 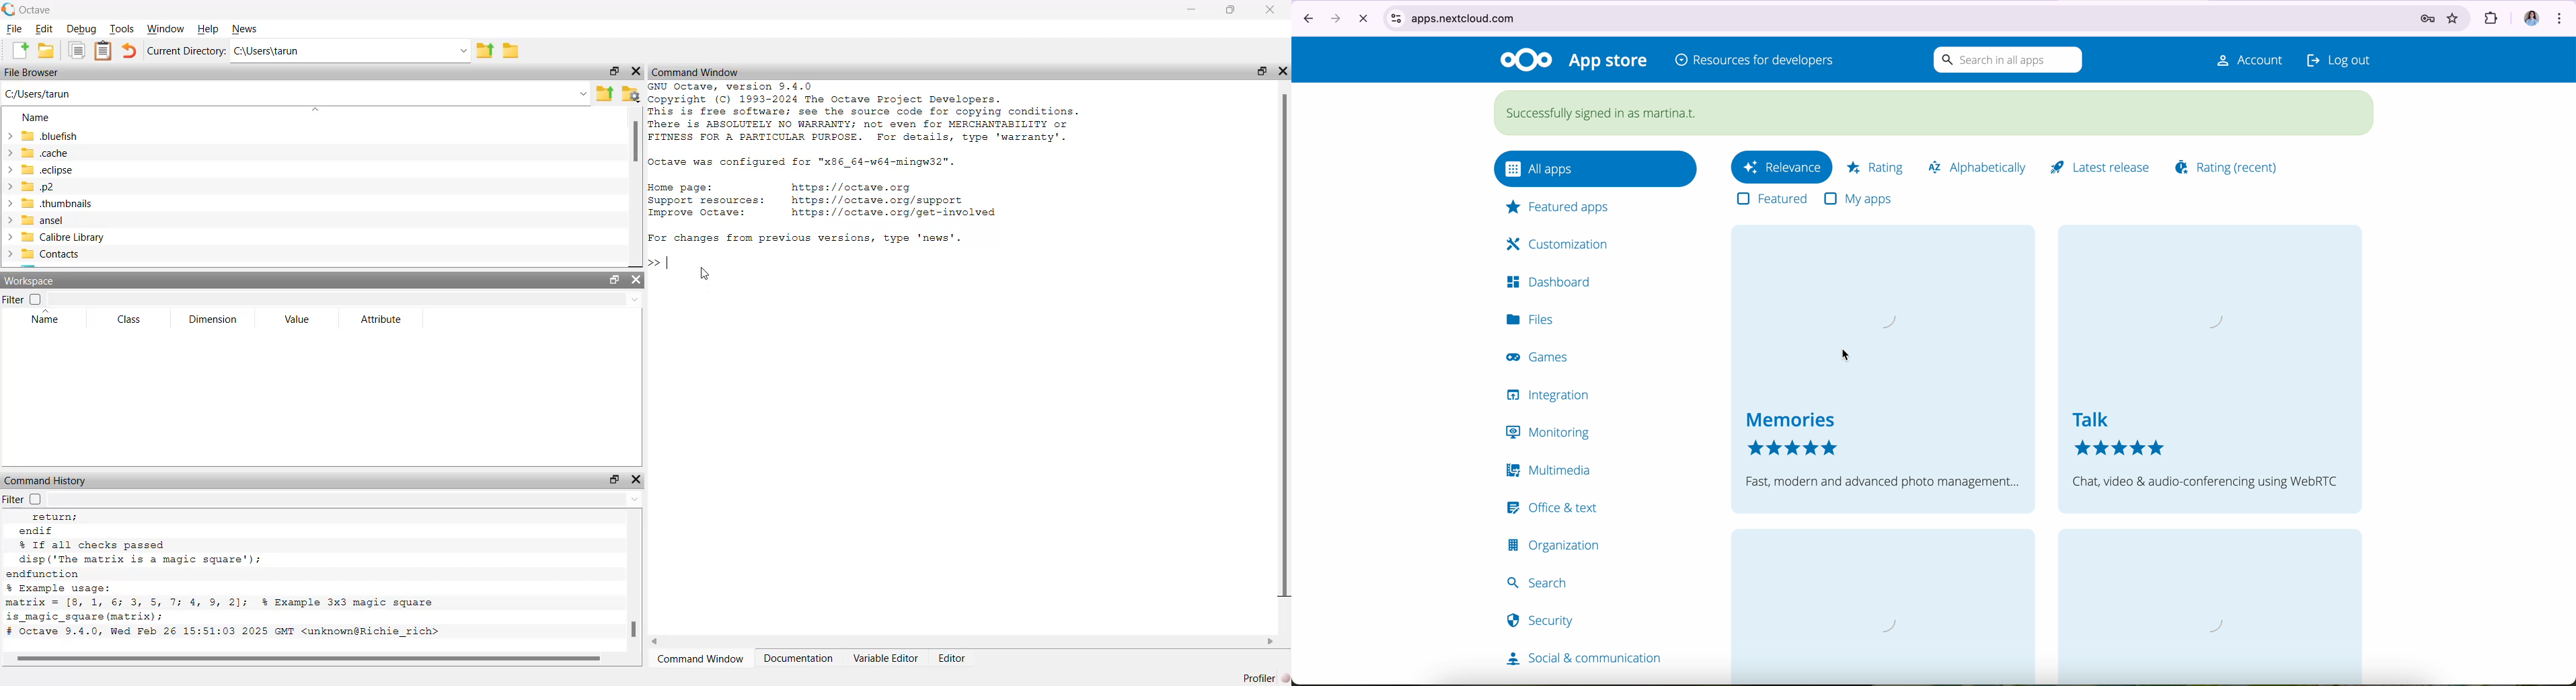 What do you see at coordinates (1981, 166) in the screenshot?
I see `alphabetically` at bounding box center [1981, 166].